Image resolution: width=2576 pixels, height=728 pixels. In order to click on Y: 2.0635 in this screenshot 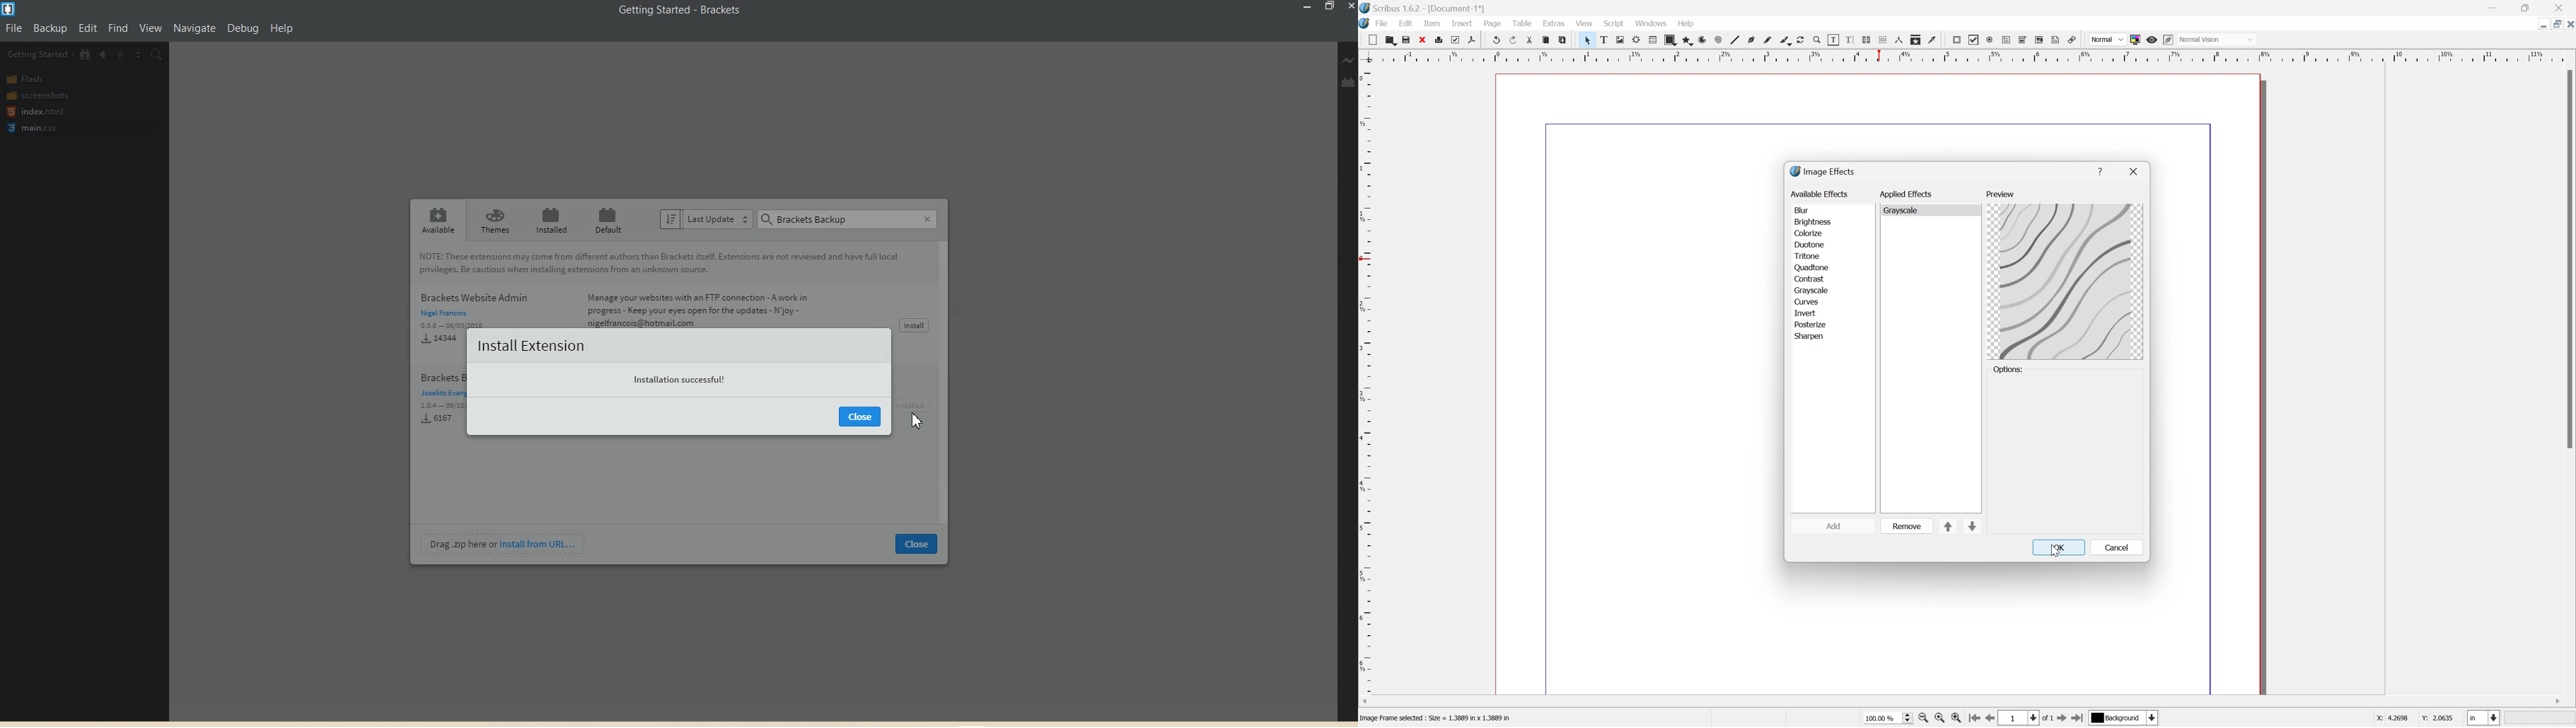, I will do `click(2439, 718)`.